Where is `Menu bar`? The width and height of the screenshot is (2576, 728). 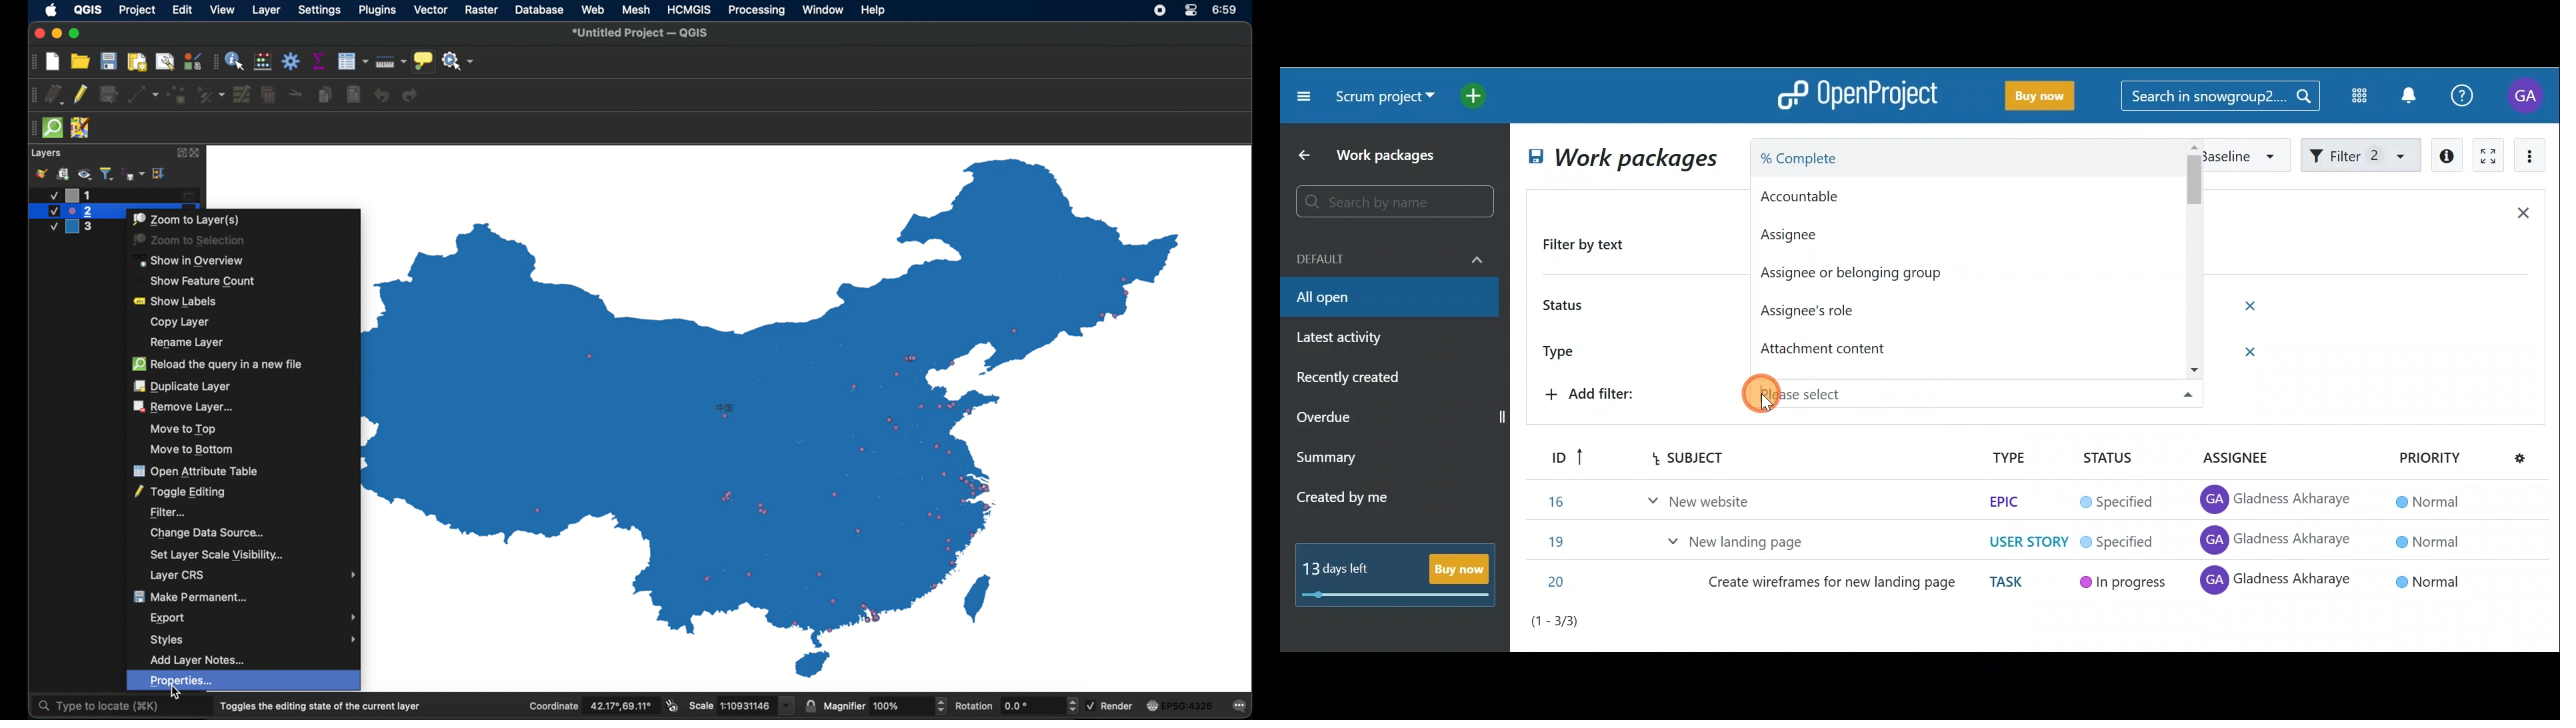 Menu bar is located at coordinates (1662, 457).